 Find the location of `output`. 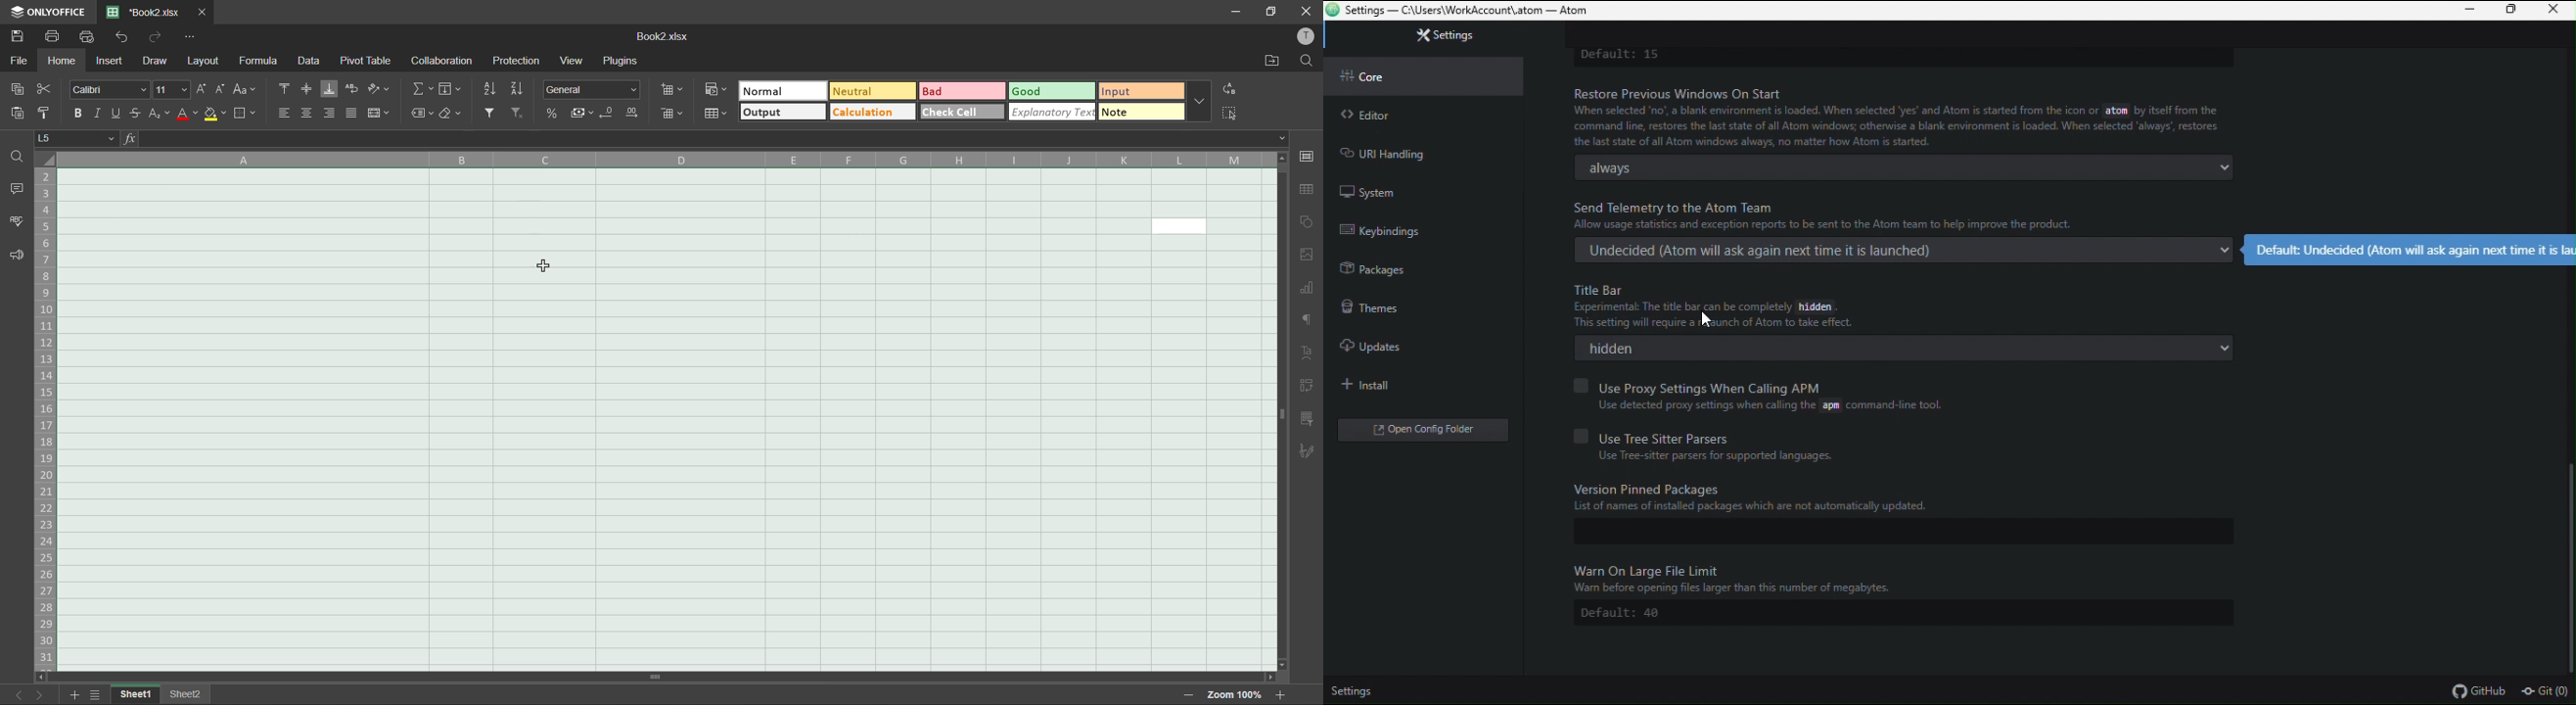

output is located at coordinates (785, 112).